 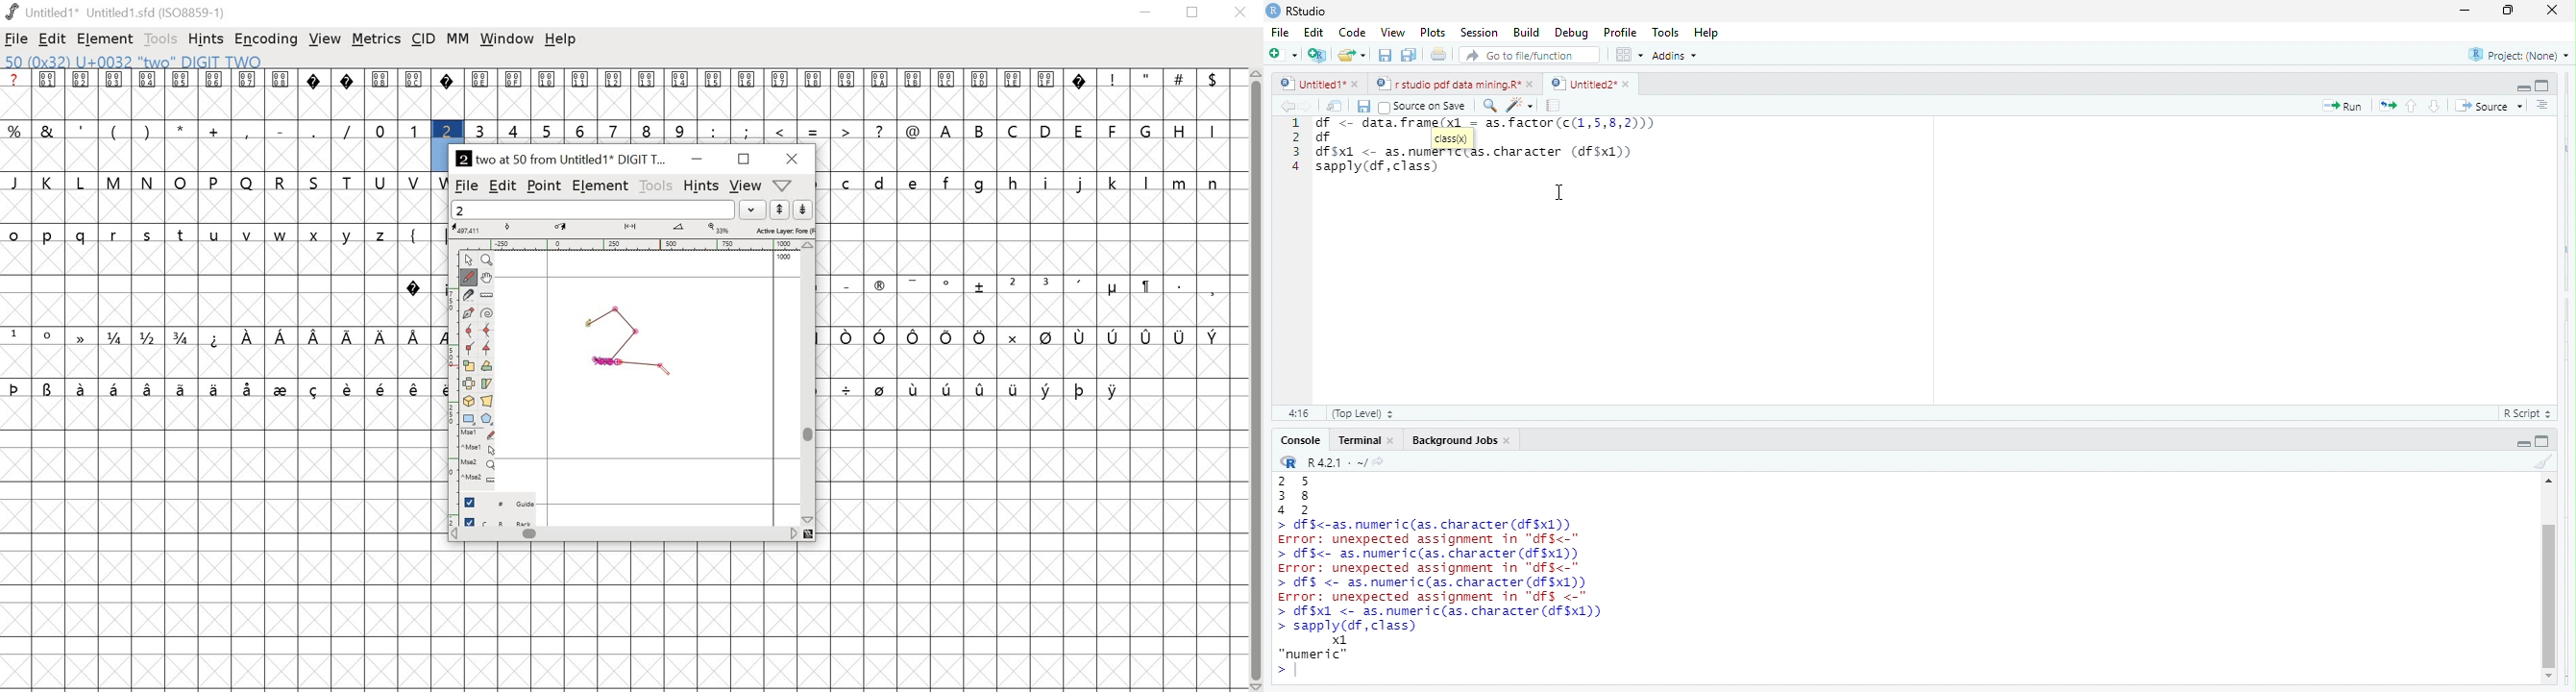 What do you see at coordinates (1630, 54) in the screenshot?
I see `options` at bounding box center [1630, 54].